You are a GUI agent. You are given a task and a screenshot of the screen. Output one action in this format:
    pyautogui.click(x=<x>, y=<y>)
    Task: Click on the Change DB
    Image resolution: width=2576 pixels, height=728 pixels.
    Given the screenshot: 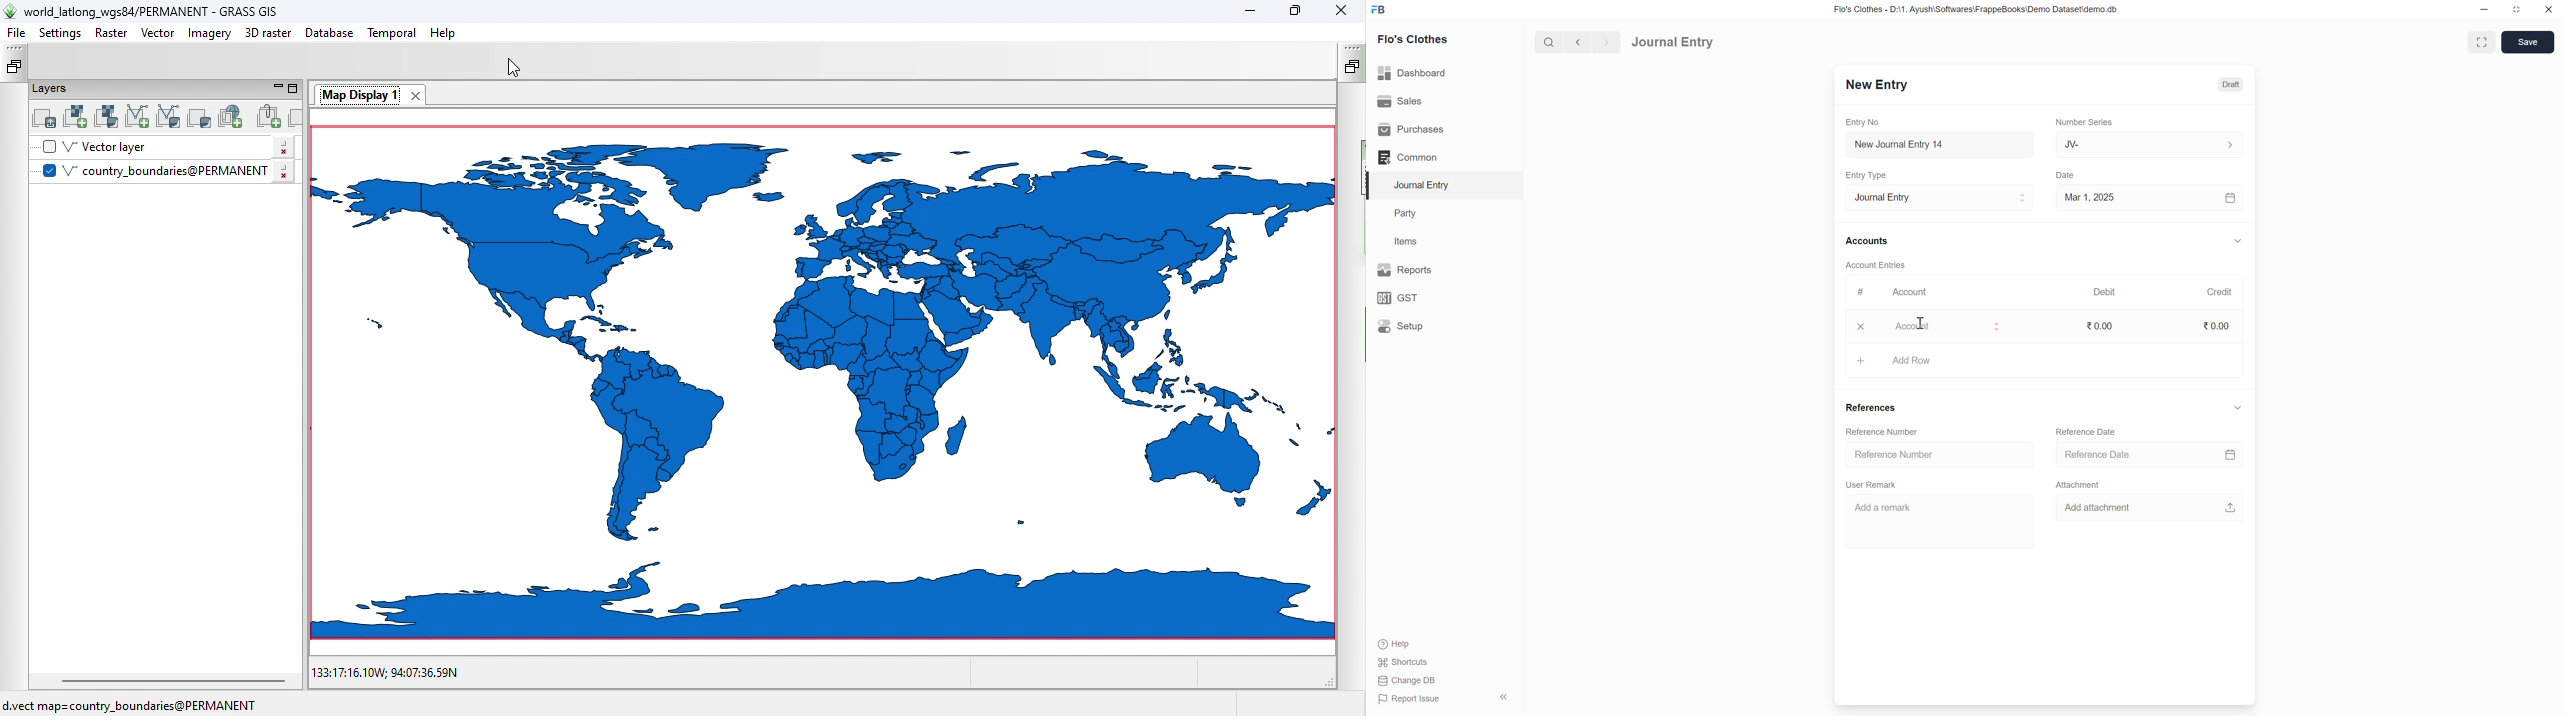 What is the action you would take?
    pyautogui.click(x=1407, y=680)
    